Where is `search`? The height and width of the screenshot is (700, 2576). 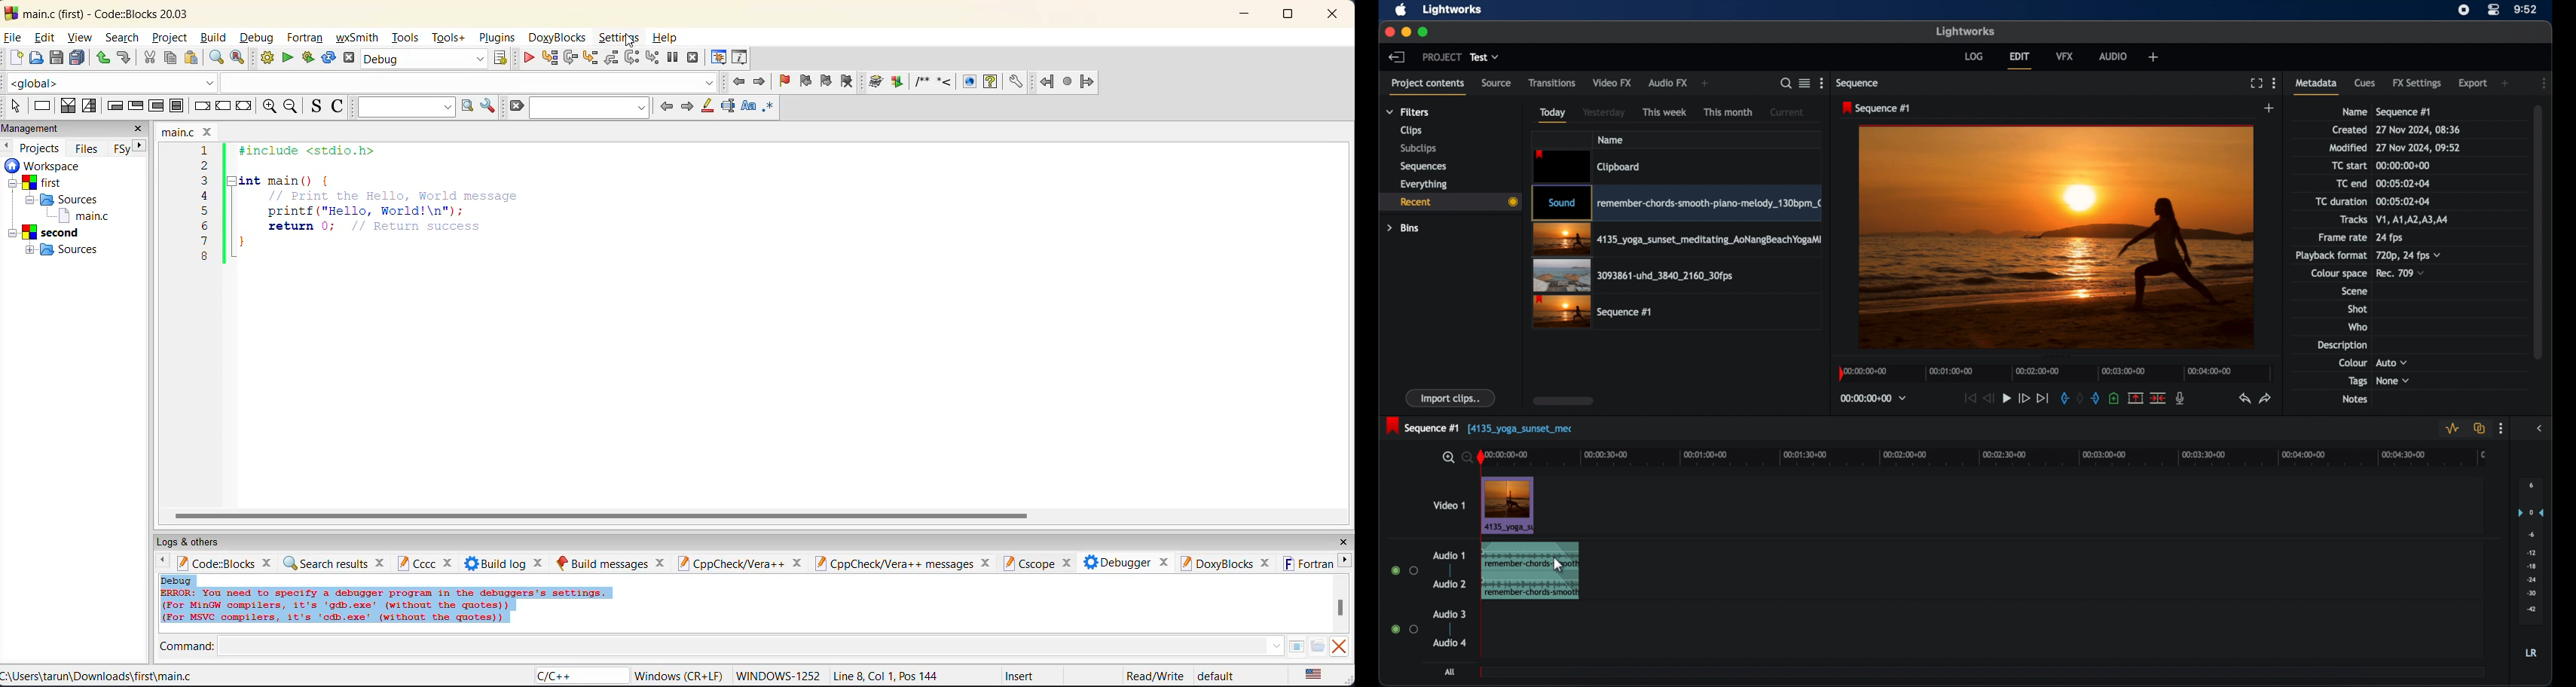 search is located at coordinates (124, 37).